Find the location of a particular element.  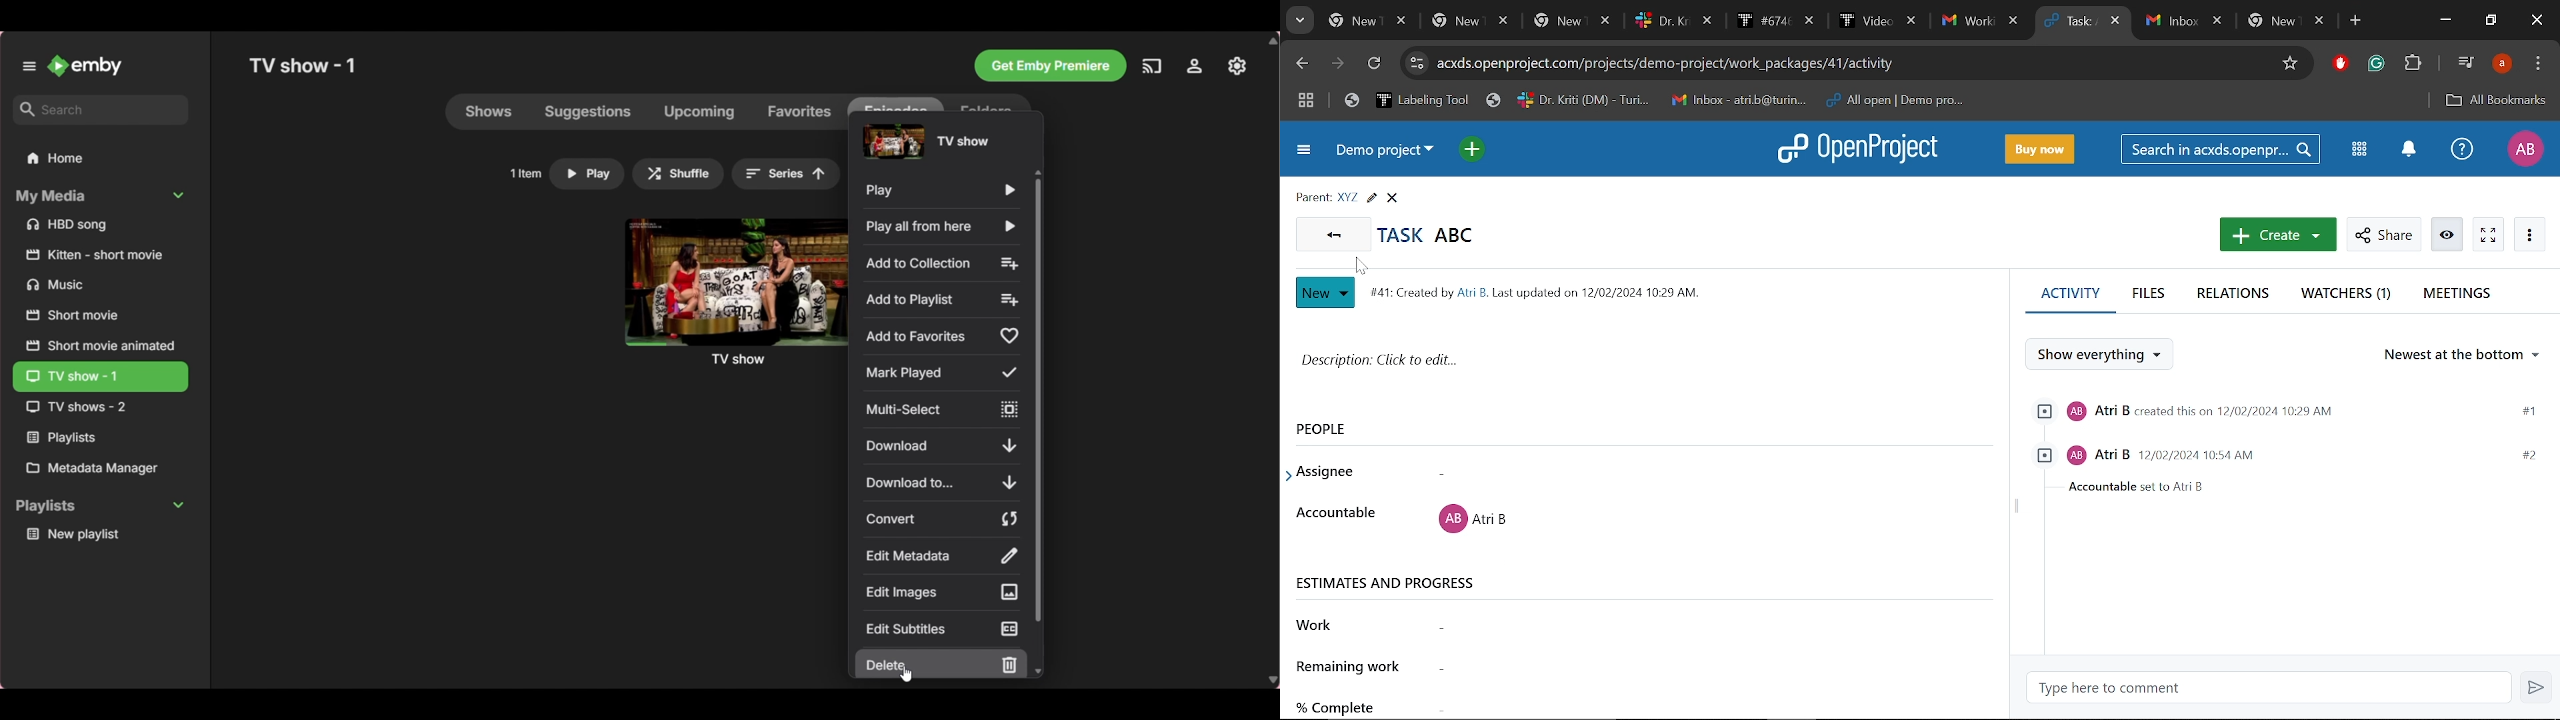

More is located at coordinates (2530, 233).